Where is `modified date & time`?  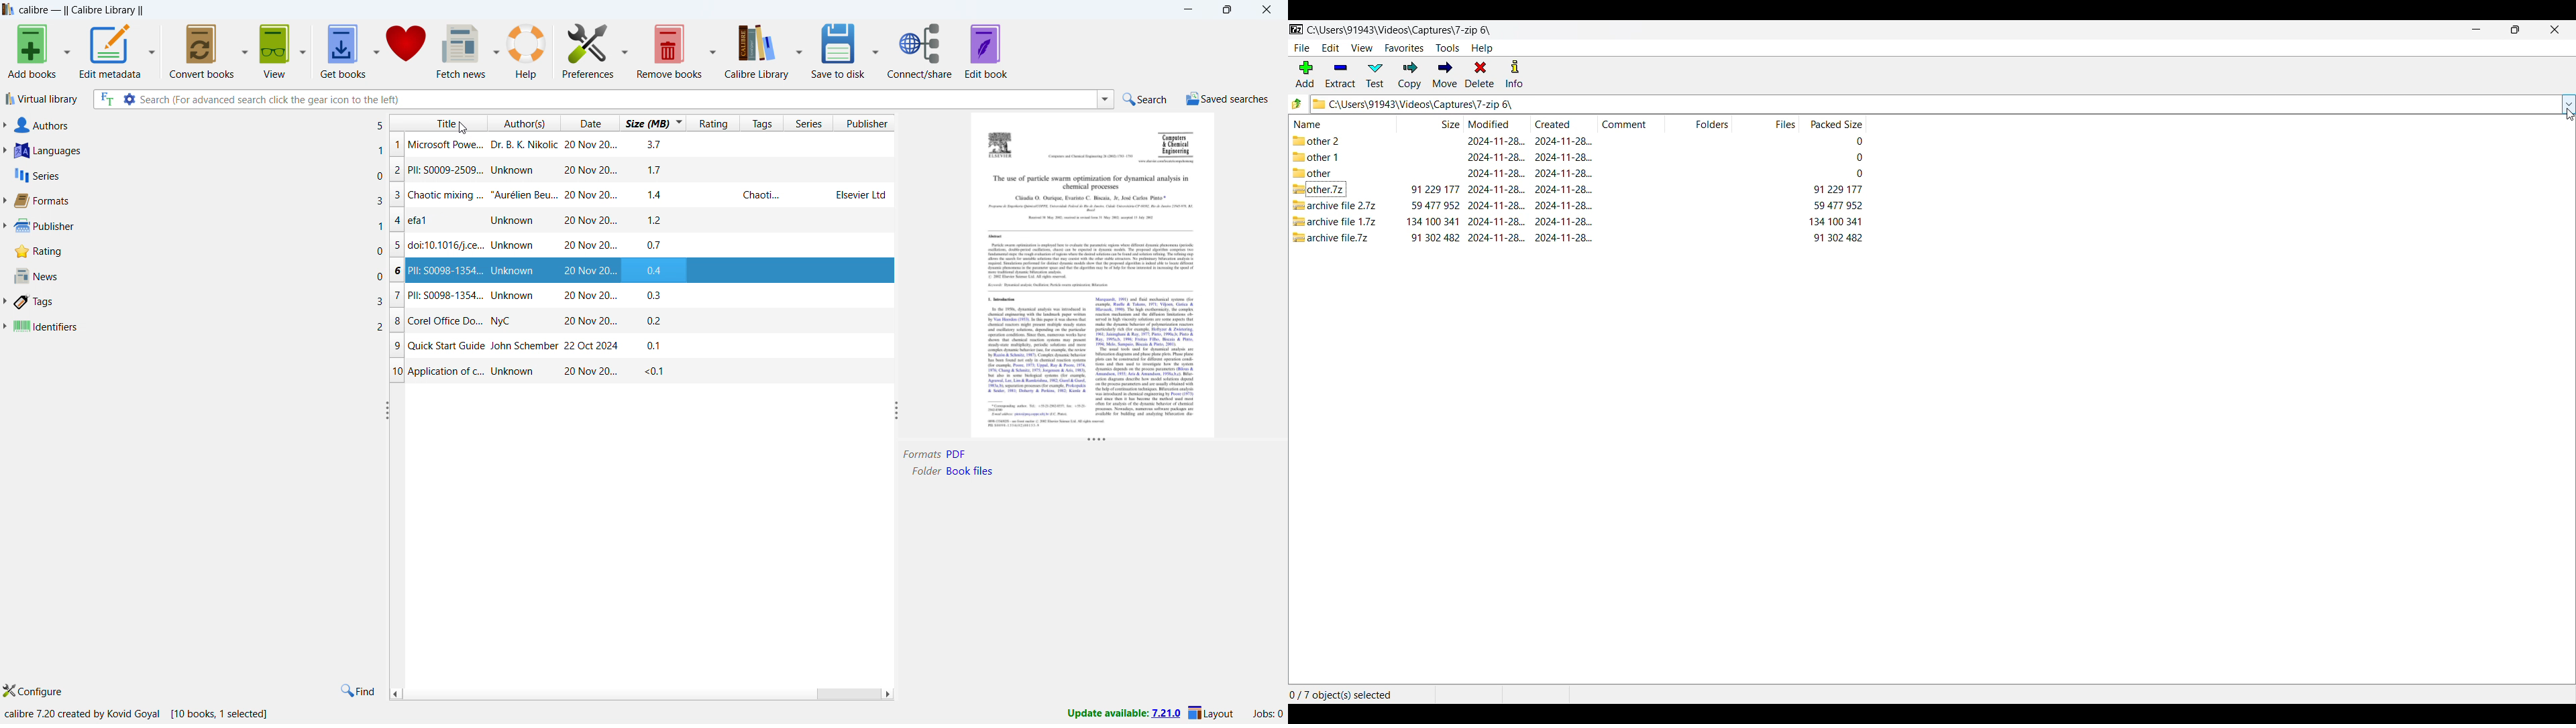
modified date & time is located at coordinates (1497, 222).